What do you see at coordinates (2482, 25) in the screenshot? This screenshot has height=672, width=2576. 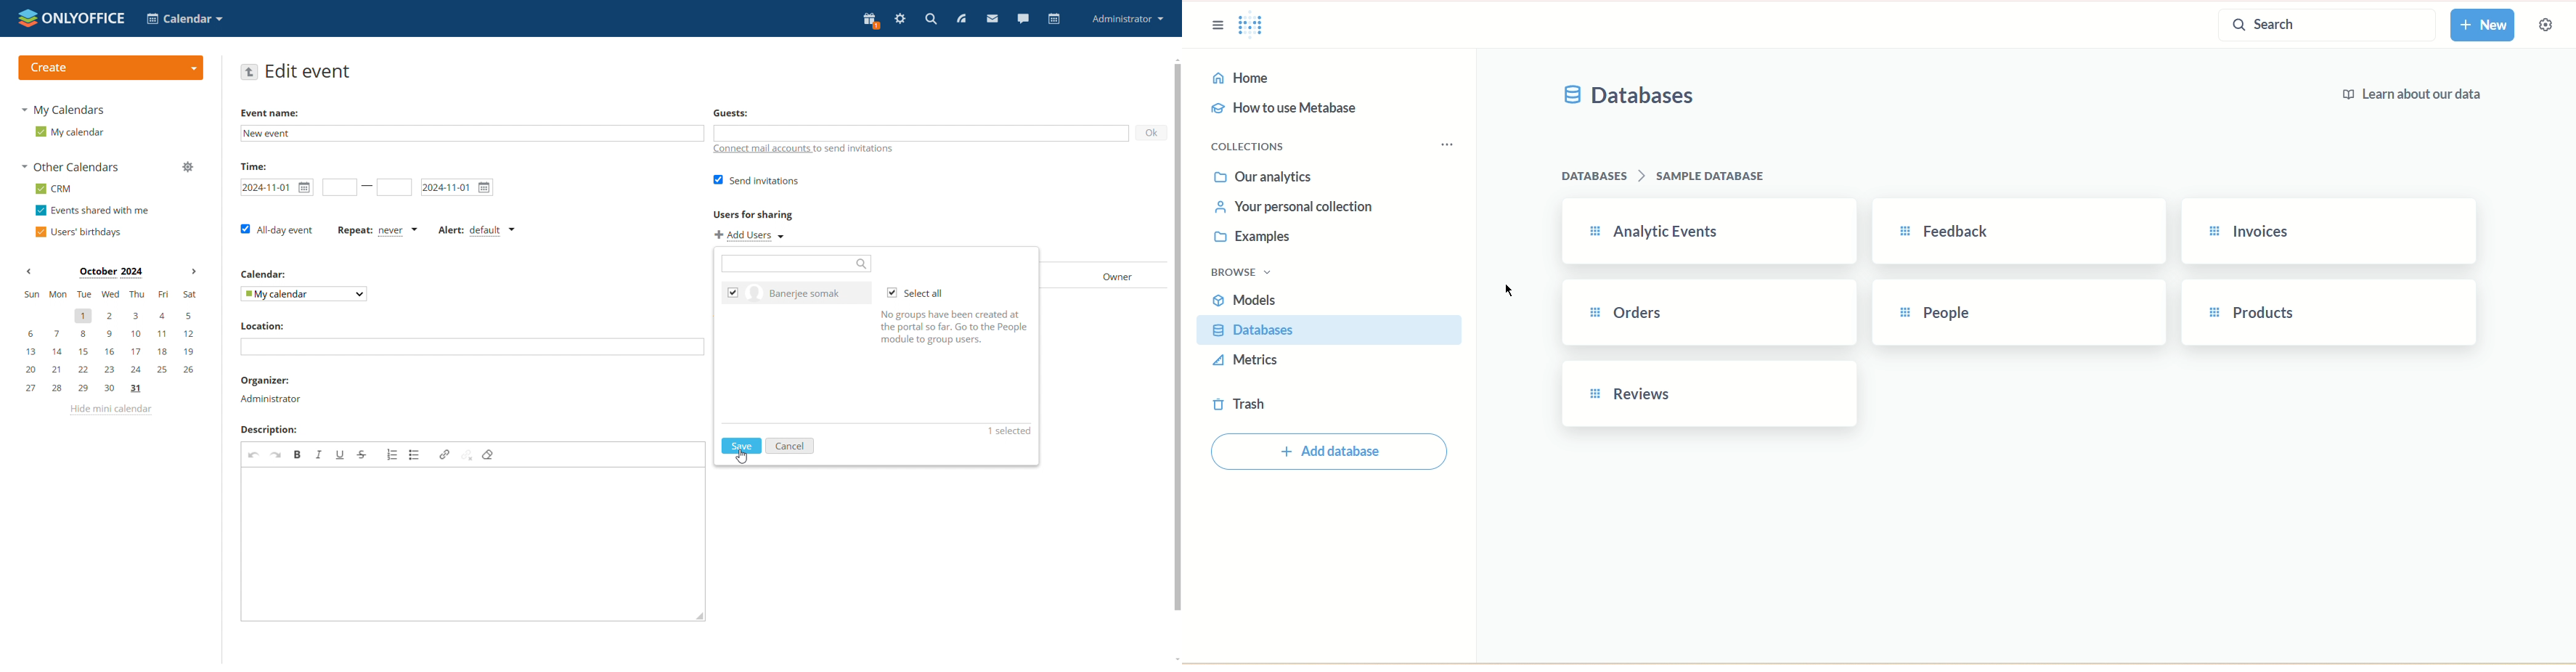 I see `new` at bounding box center [2482, 25].